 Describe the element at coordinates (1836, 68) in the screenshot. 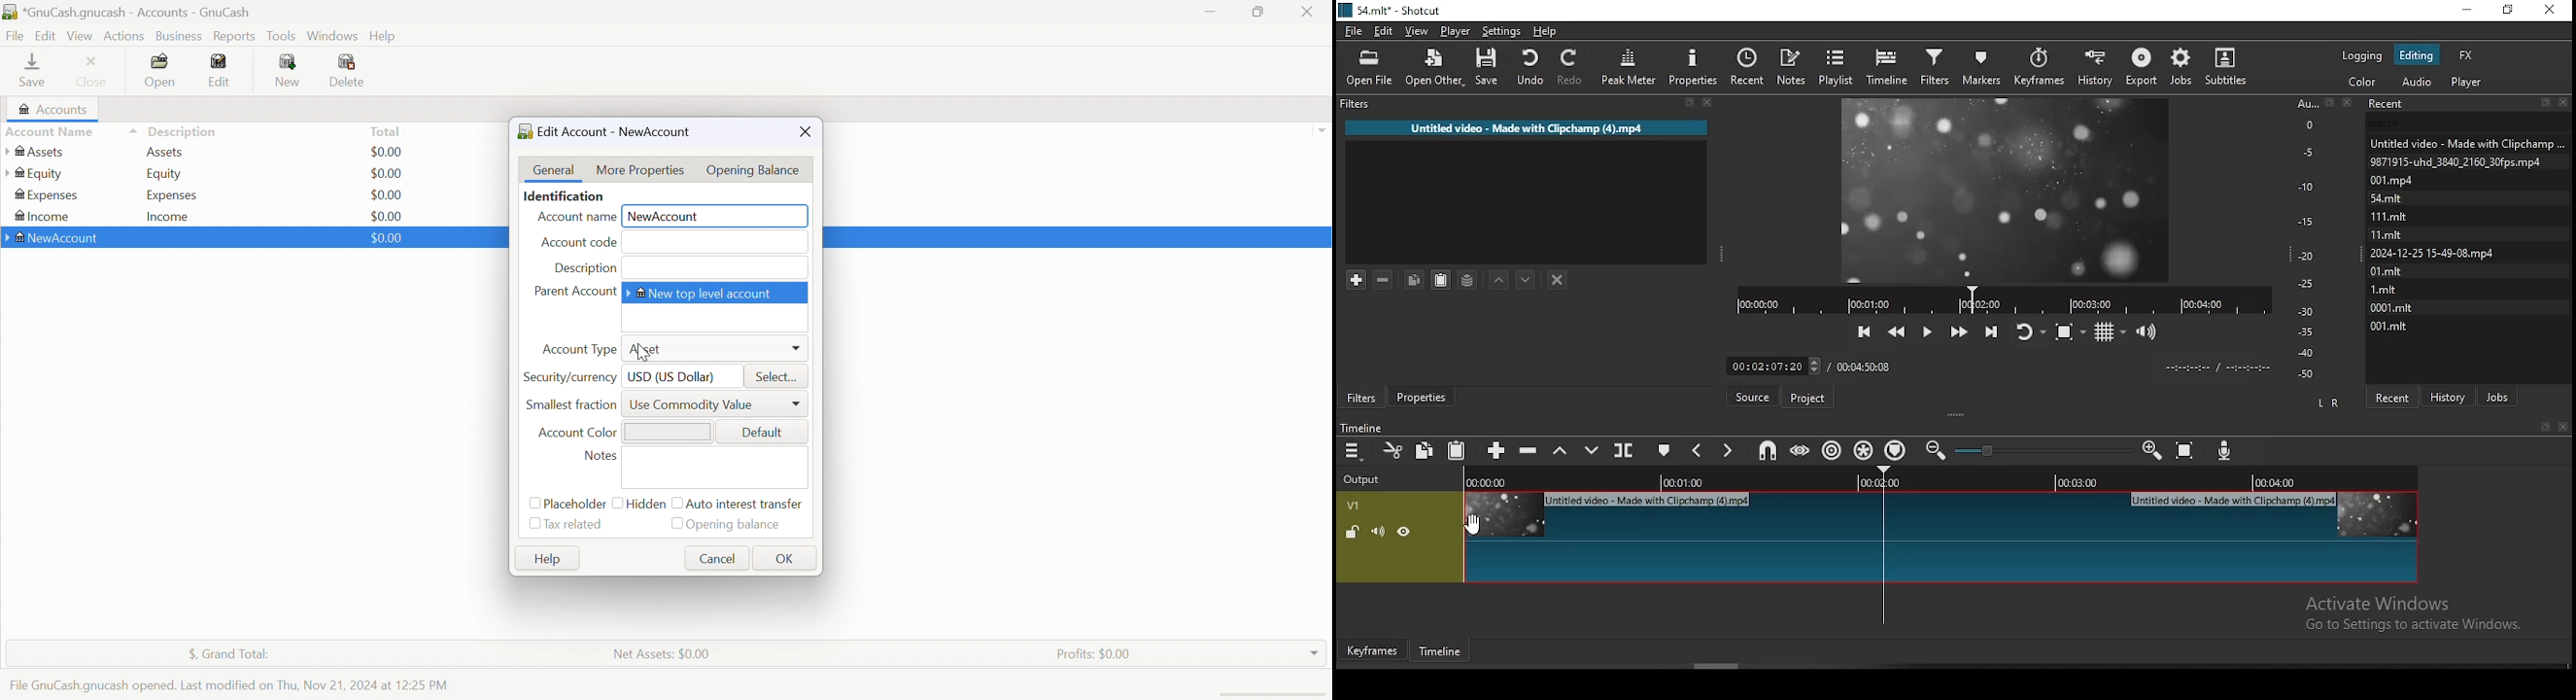

I see `playlist` at that location.